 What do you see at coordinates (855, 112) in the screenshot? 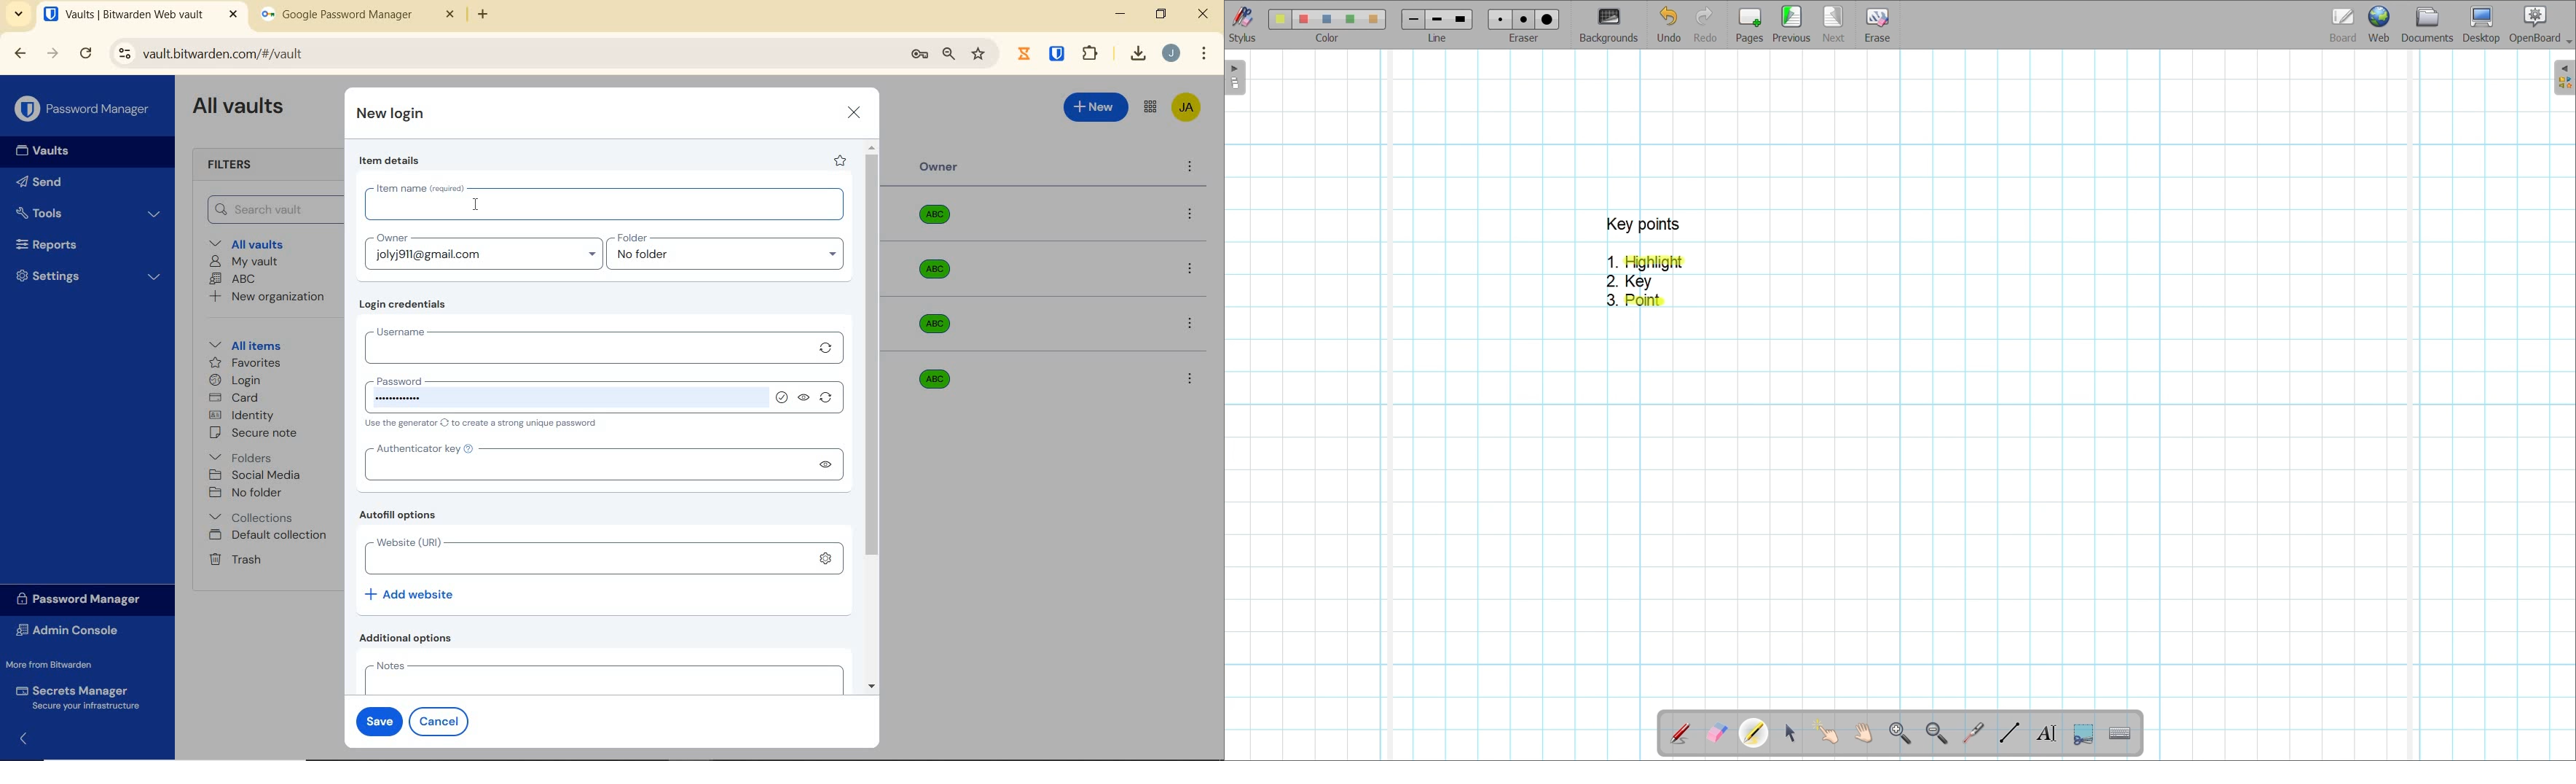
I see `close` at bounding box center [855, 112].